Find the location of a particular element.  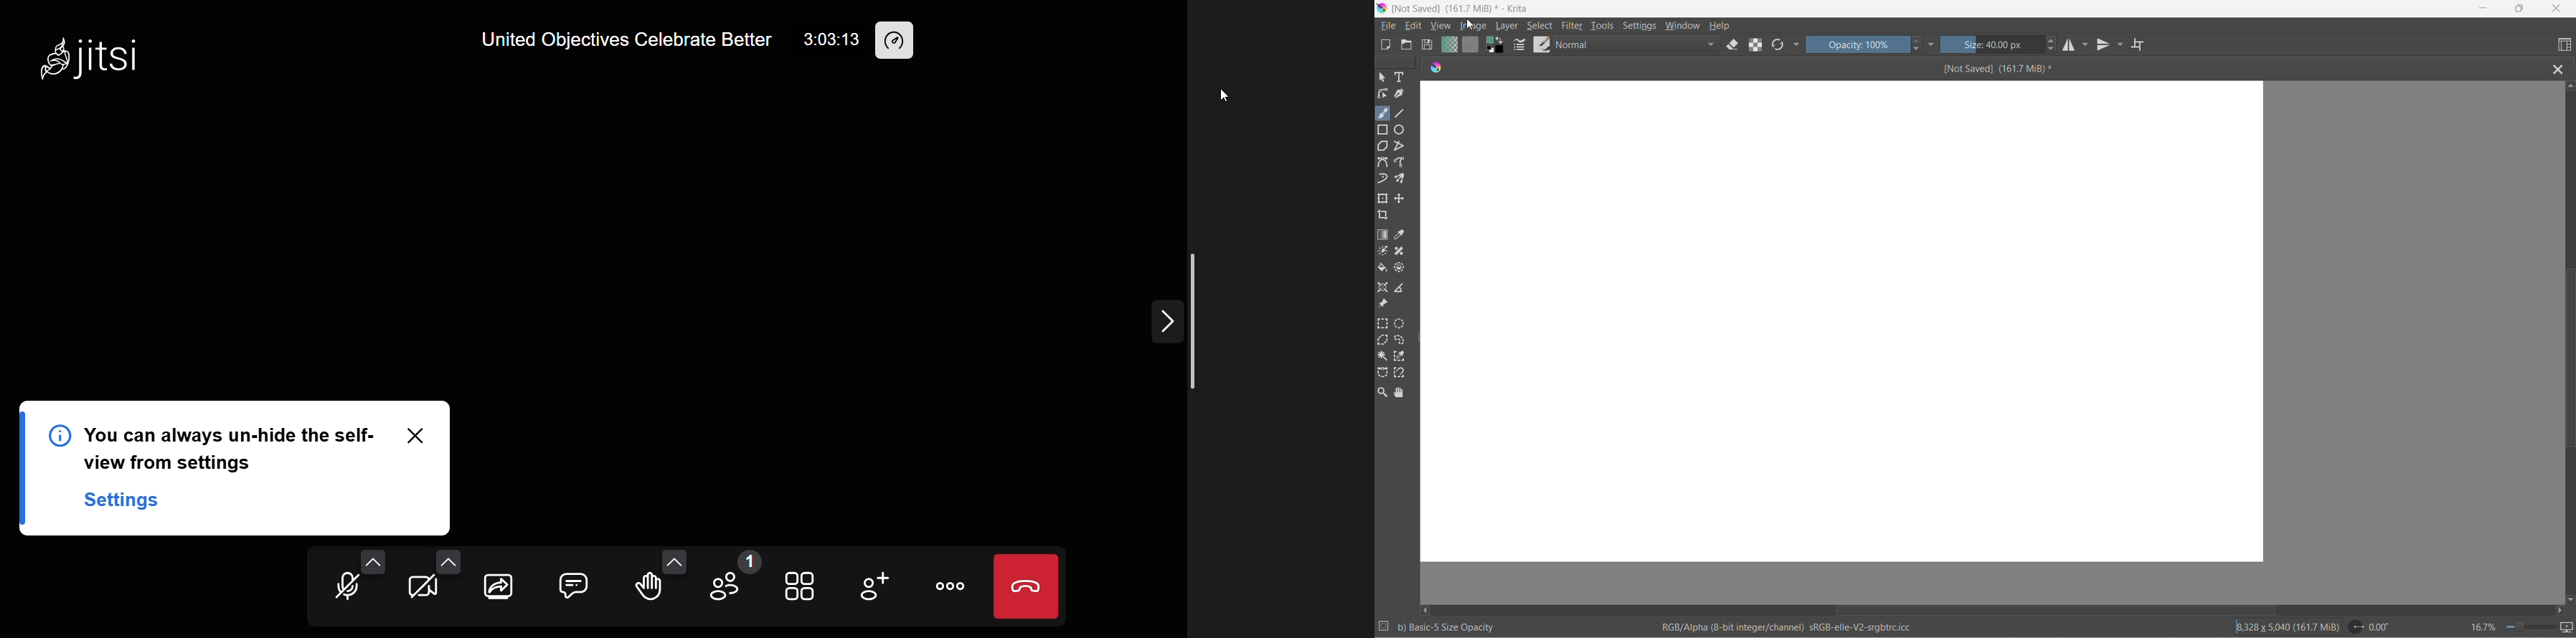

polygonal selection tool is located at coordinates (1384, 342).